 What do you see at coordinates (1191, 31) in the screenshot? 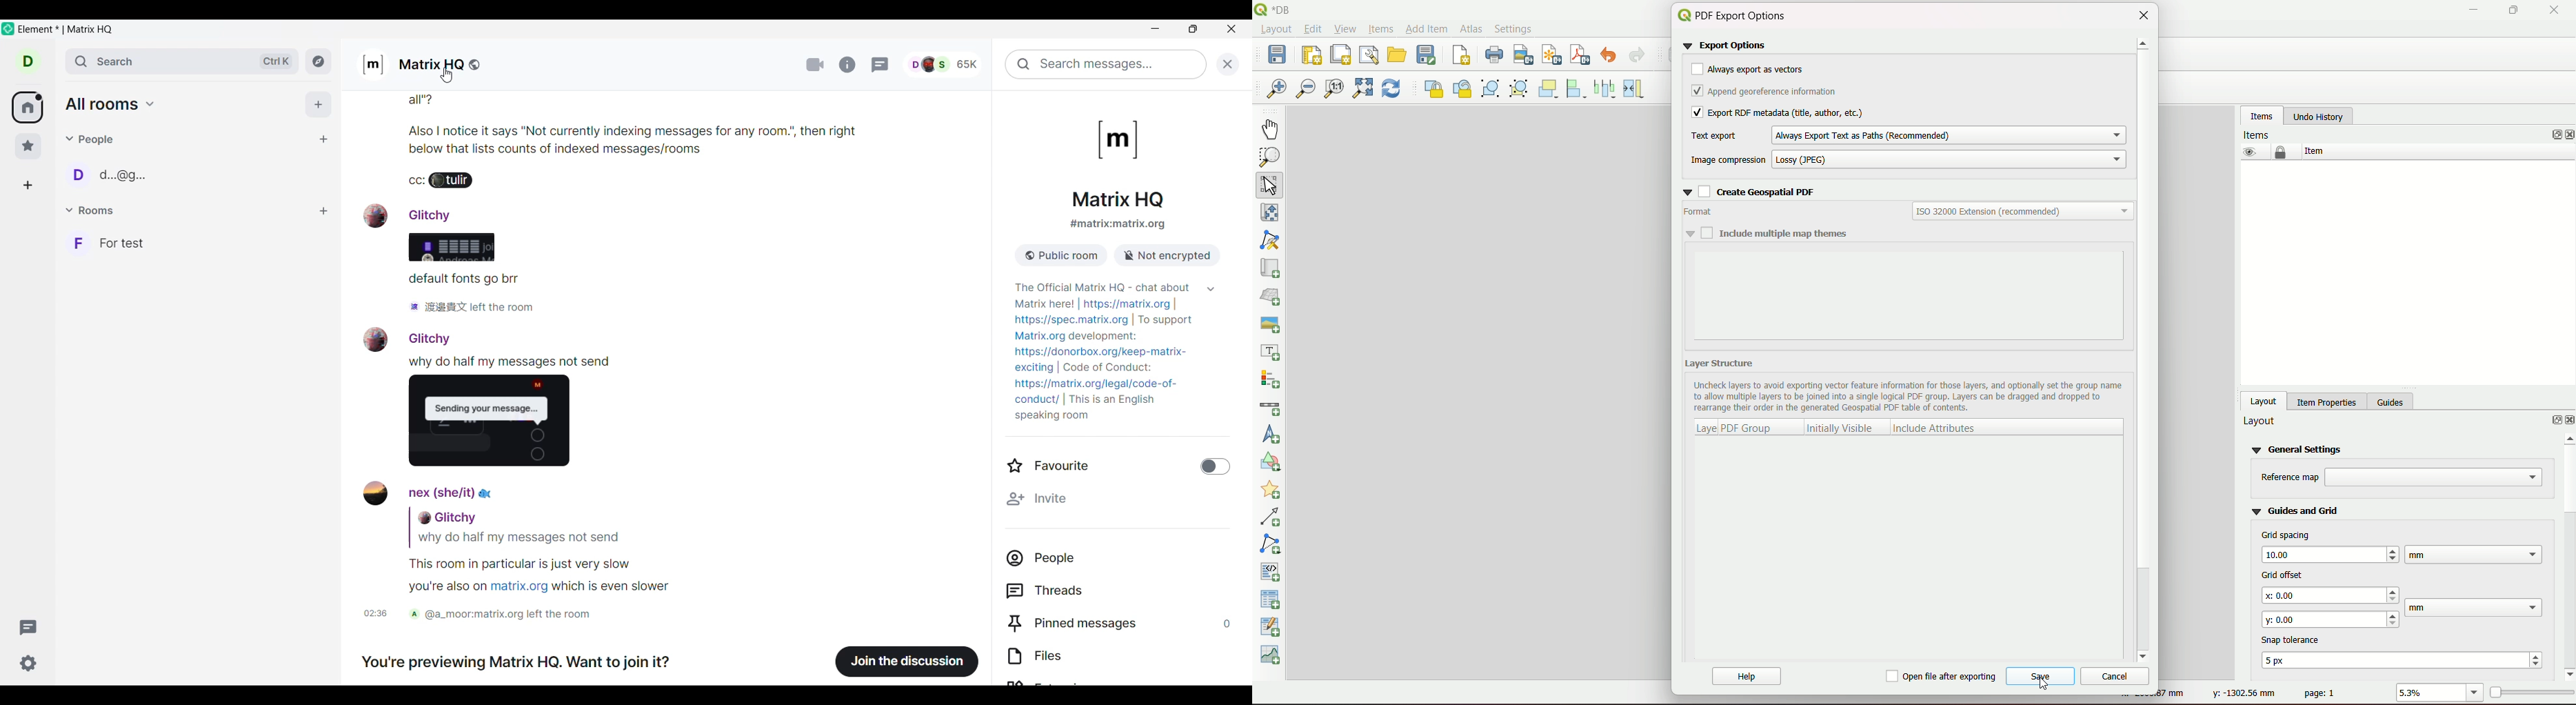
I see `maximize` at bounding box center [1191, 31].